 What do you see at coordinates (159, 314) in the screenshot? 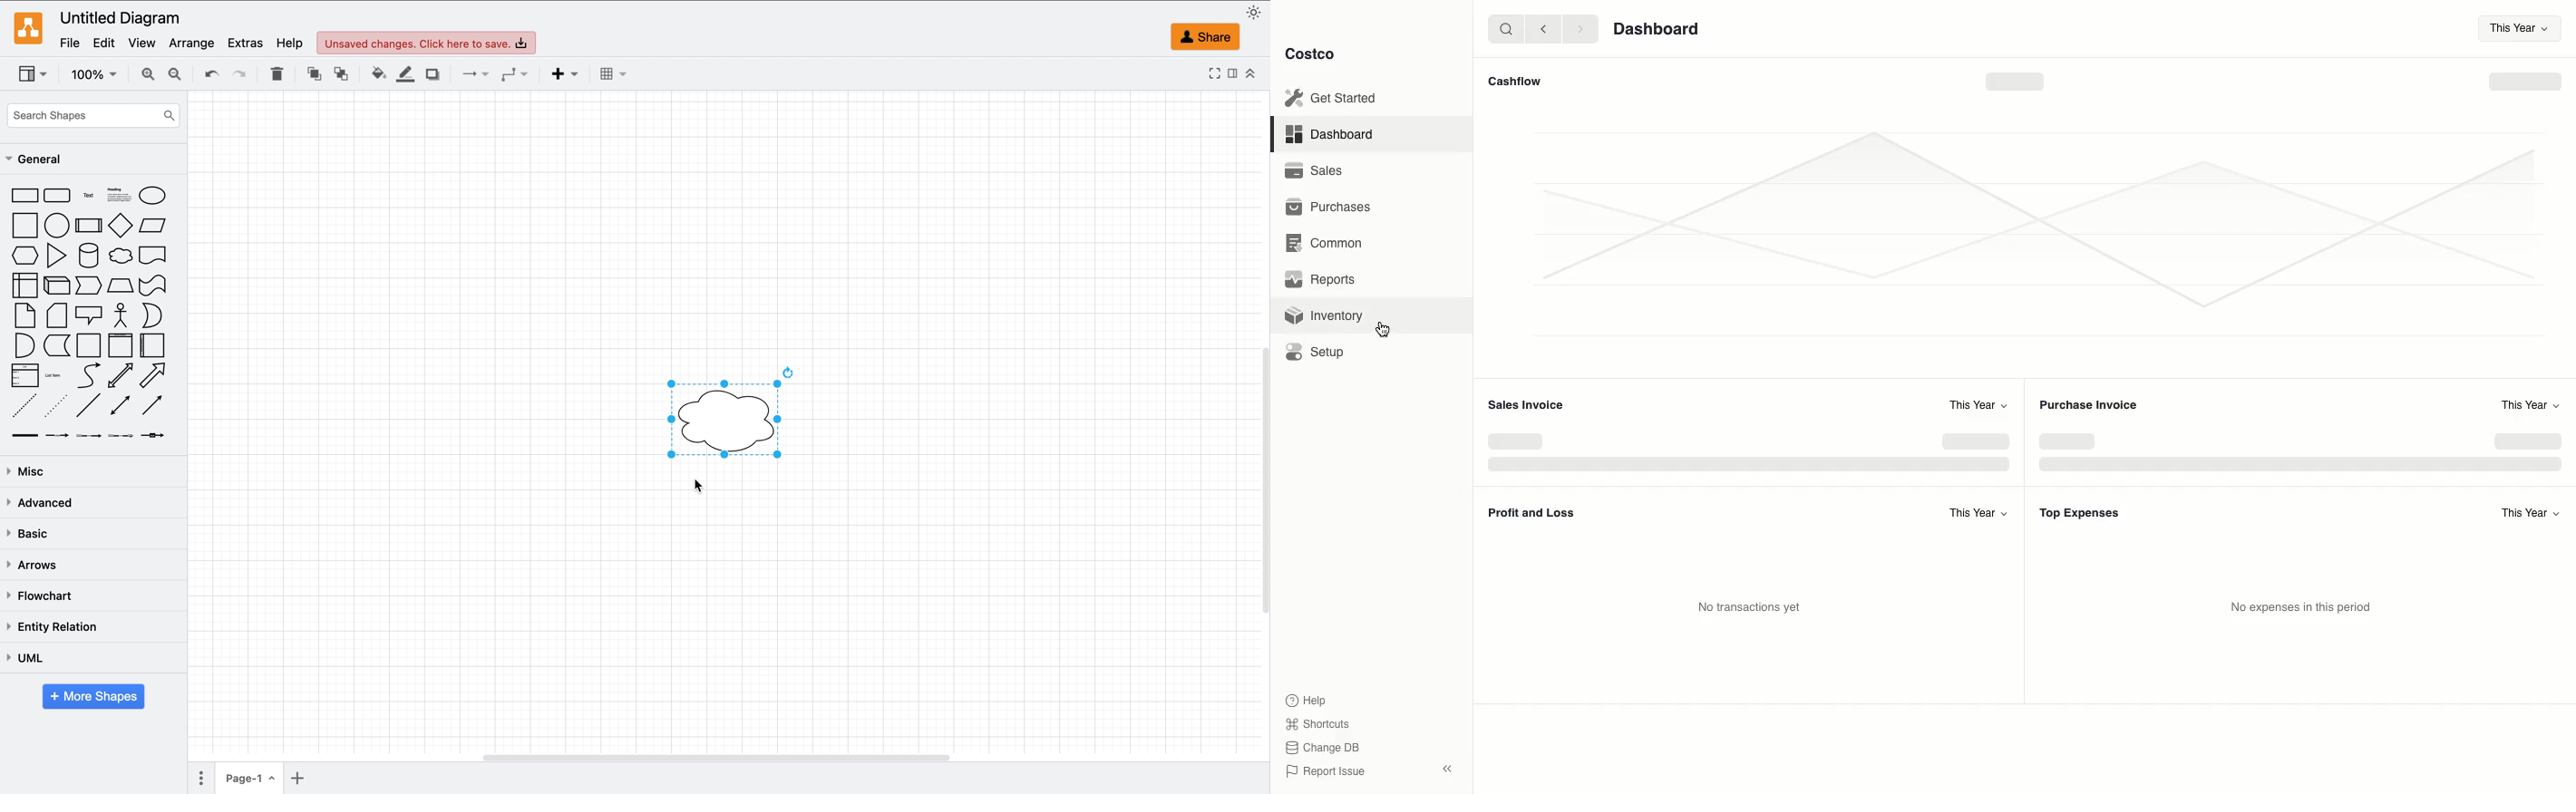
I see `or` at bounding box center [159, 314].